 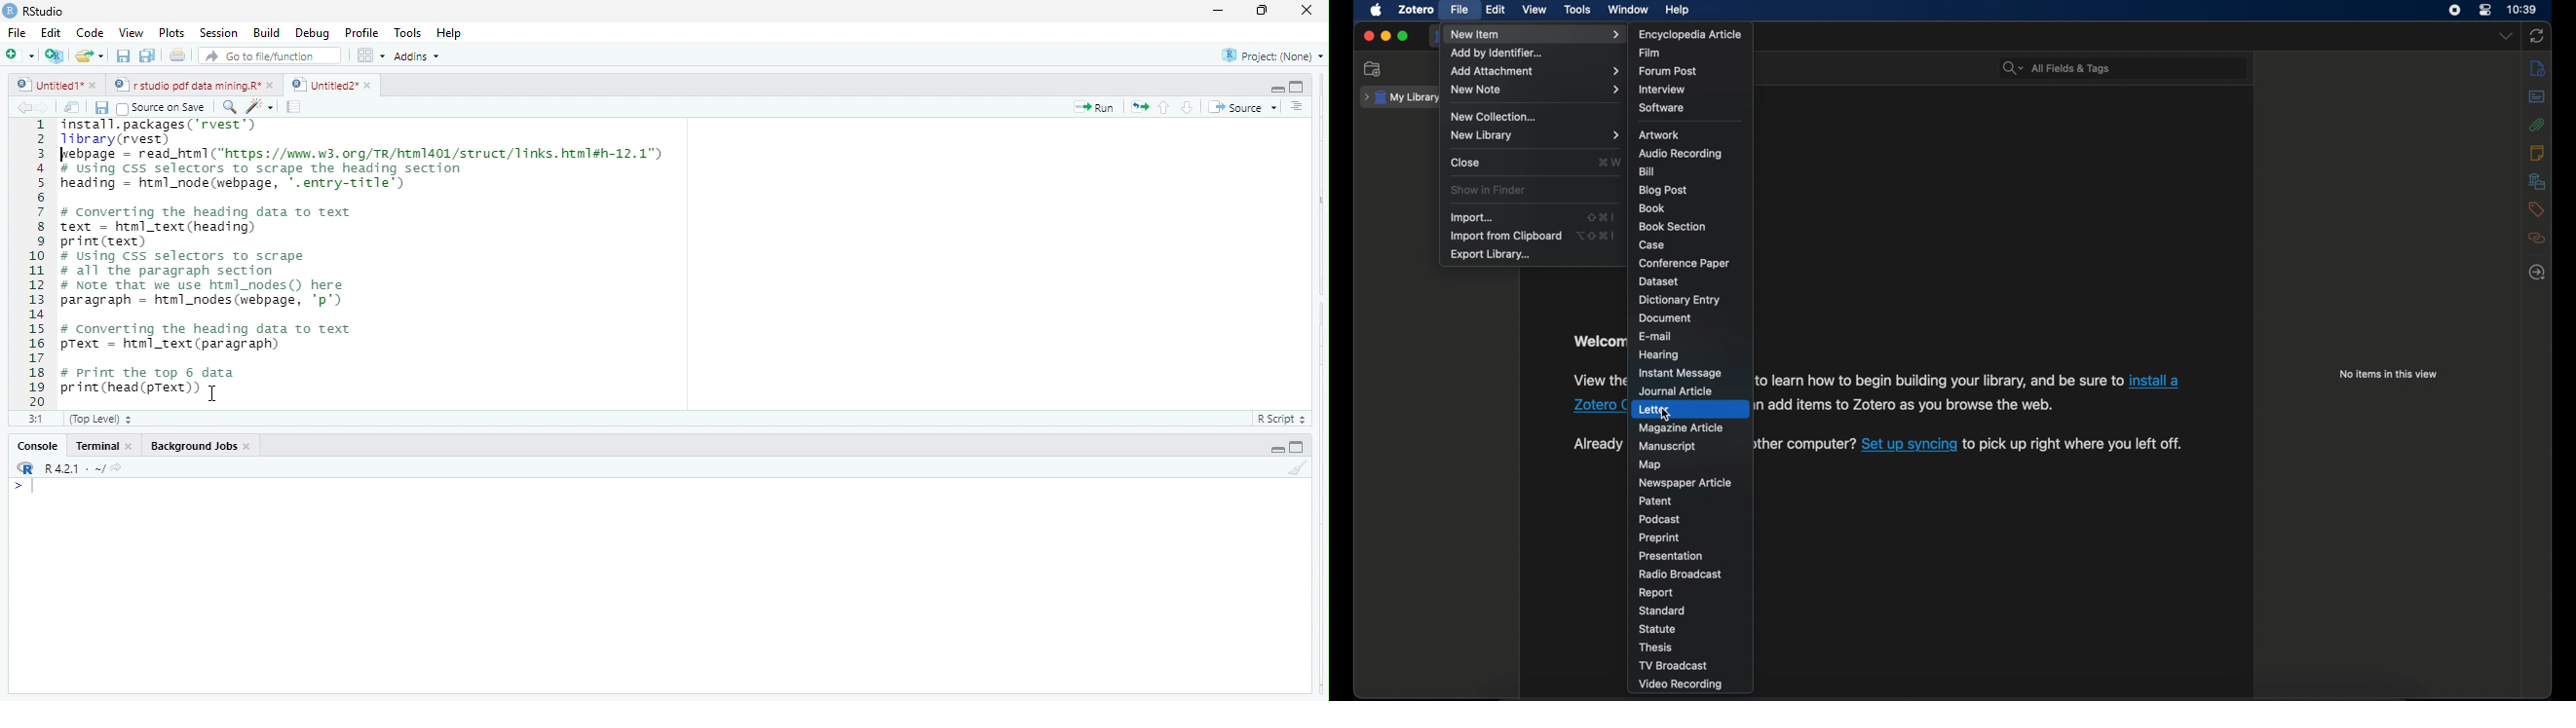 What do you see at coordinates (2156, 380) in the screenshot?
I see `install a` at bounding box center [2156, 380].